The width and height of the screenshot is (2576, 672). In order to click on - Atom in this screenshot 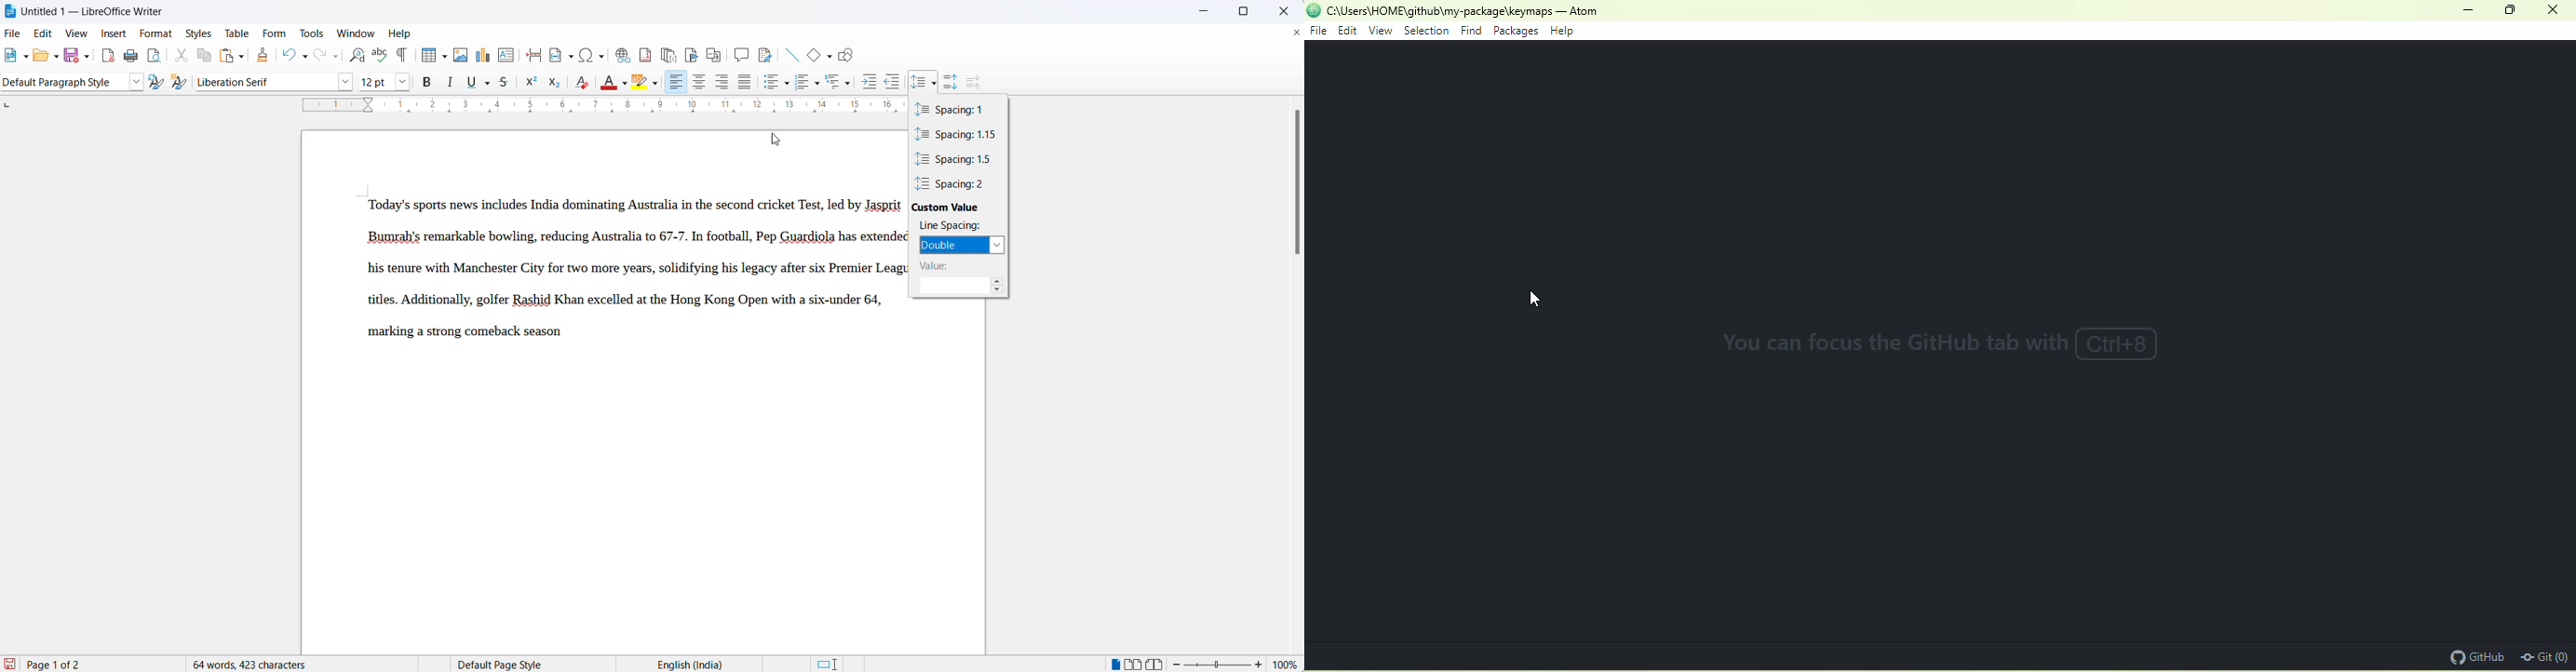, I will do `click(1579, 10)`.